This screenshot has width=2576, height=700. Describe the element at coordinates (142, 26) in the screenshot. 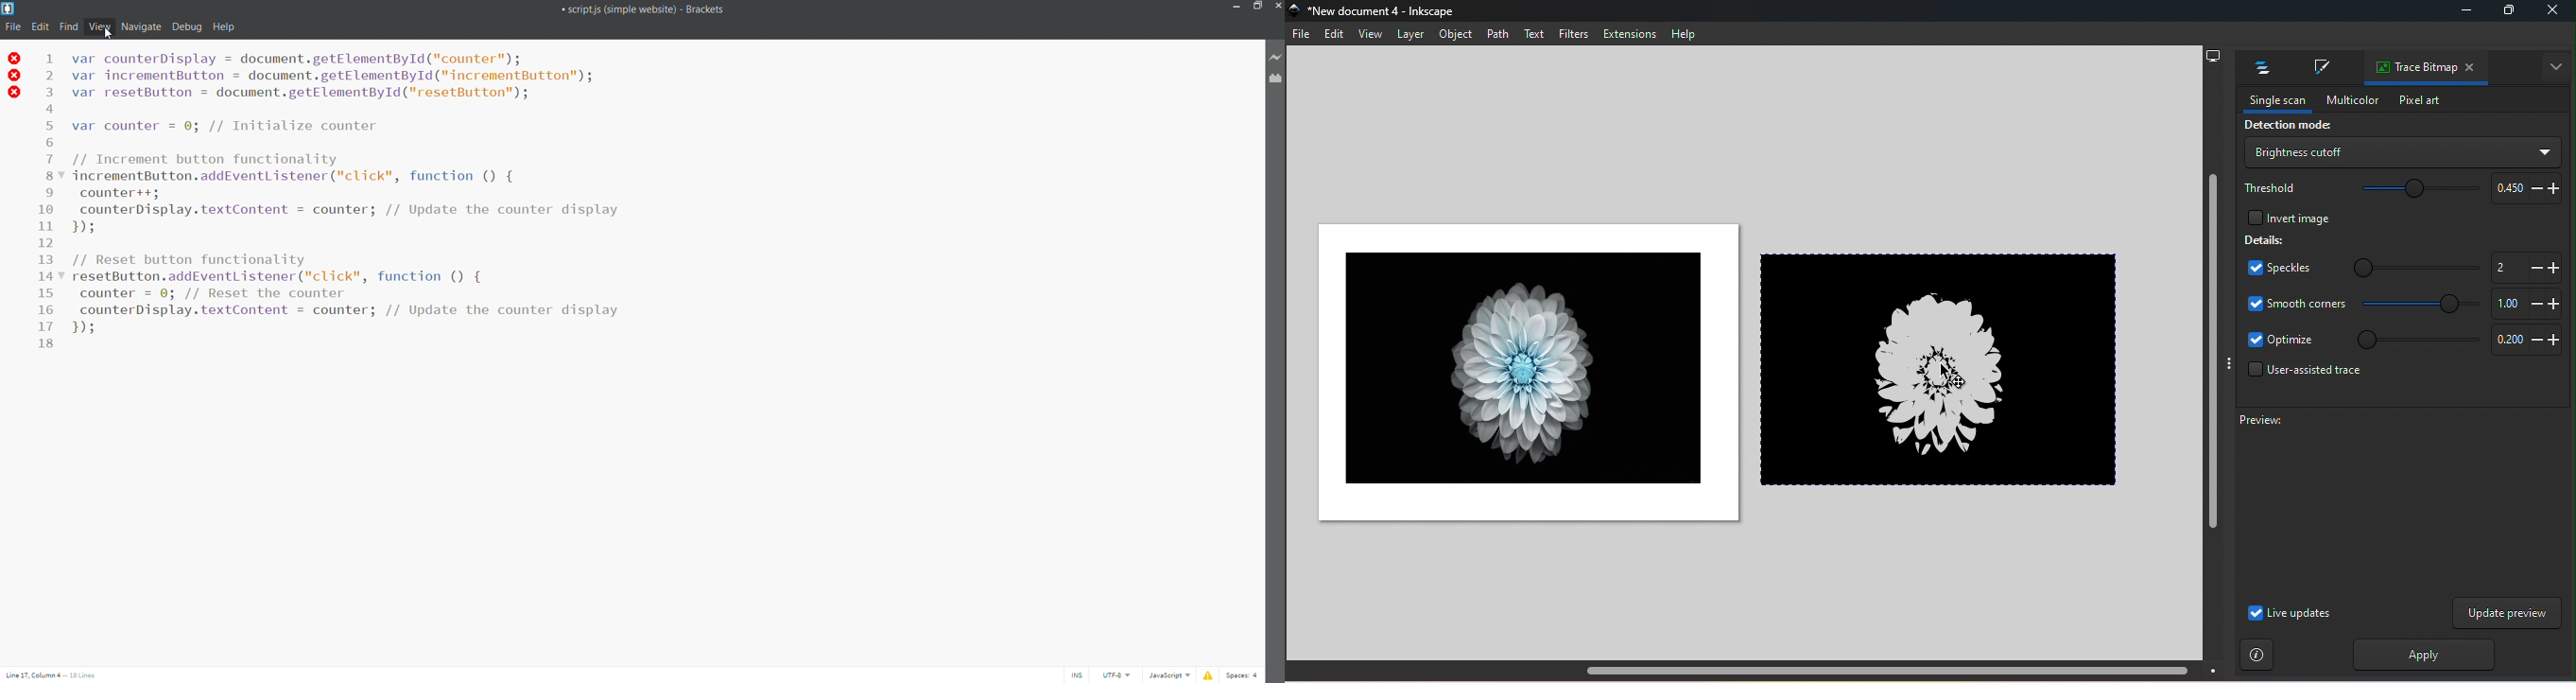

I see `navigate` at that location.